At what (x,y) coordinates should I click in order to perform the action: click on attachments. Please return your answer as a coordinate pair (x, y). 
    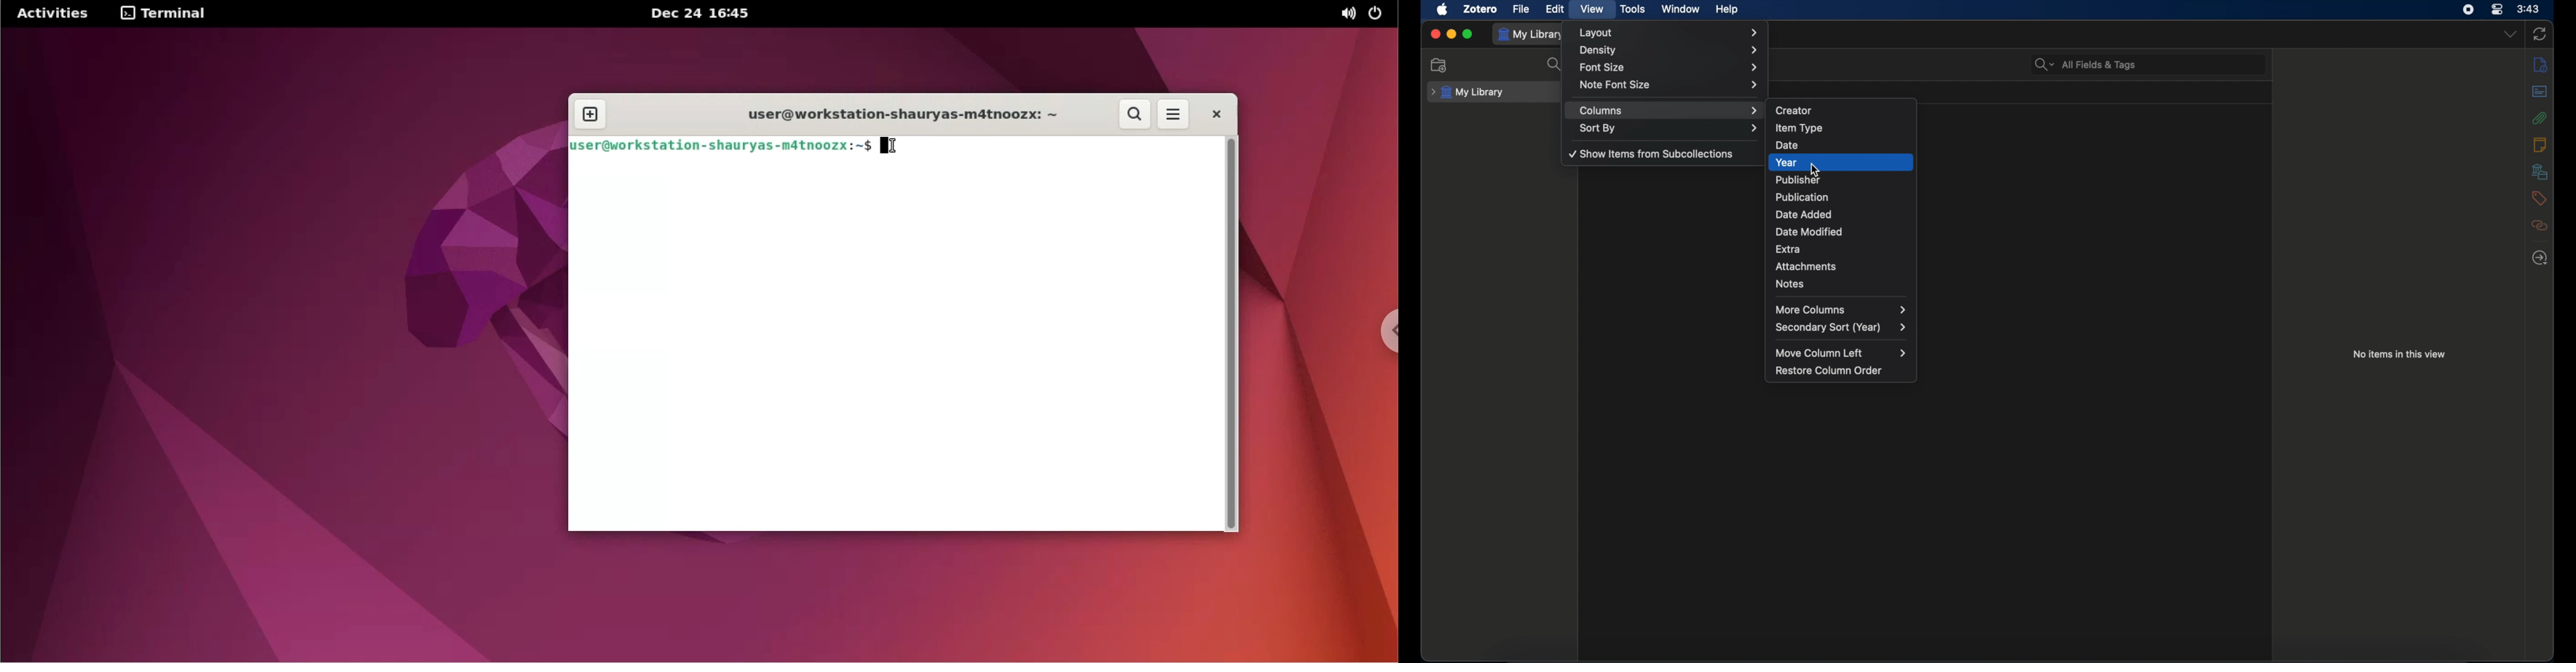
    Looking at the image, I should click on (1841, 265).